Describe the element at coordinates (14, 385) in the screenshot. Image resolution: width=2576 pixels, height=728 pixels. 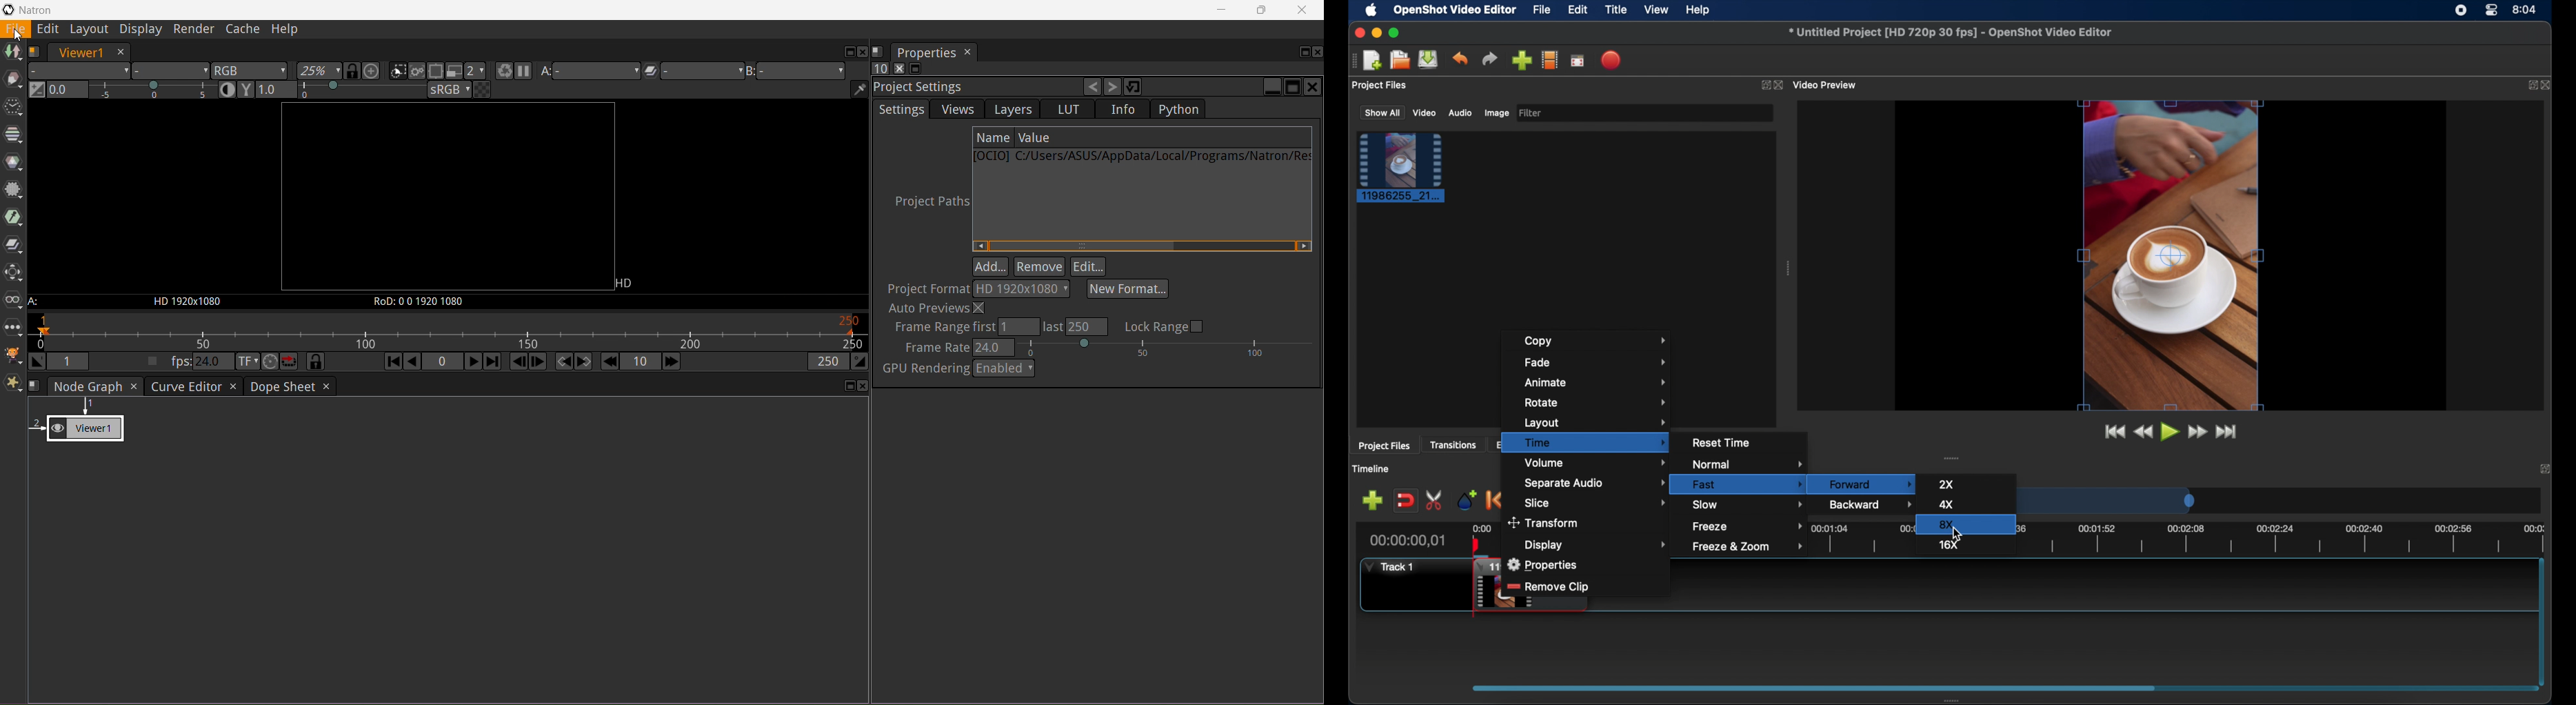
I see `Extra` at that location.